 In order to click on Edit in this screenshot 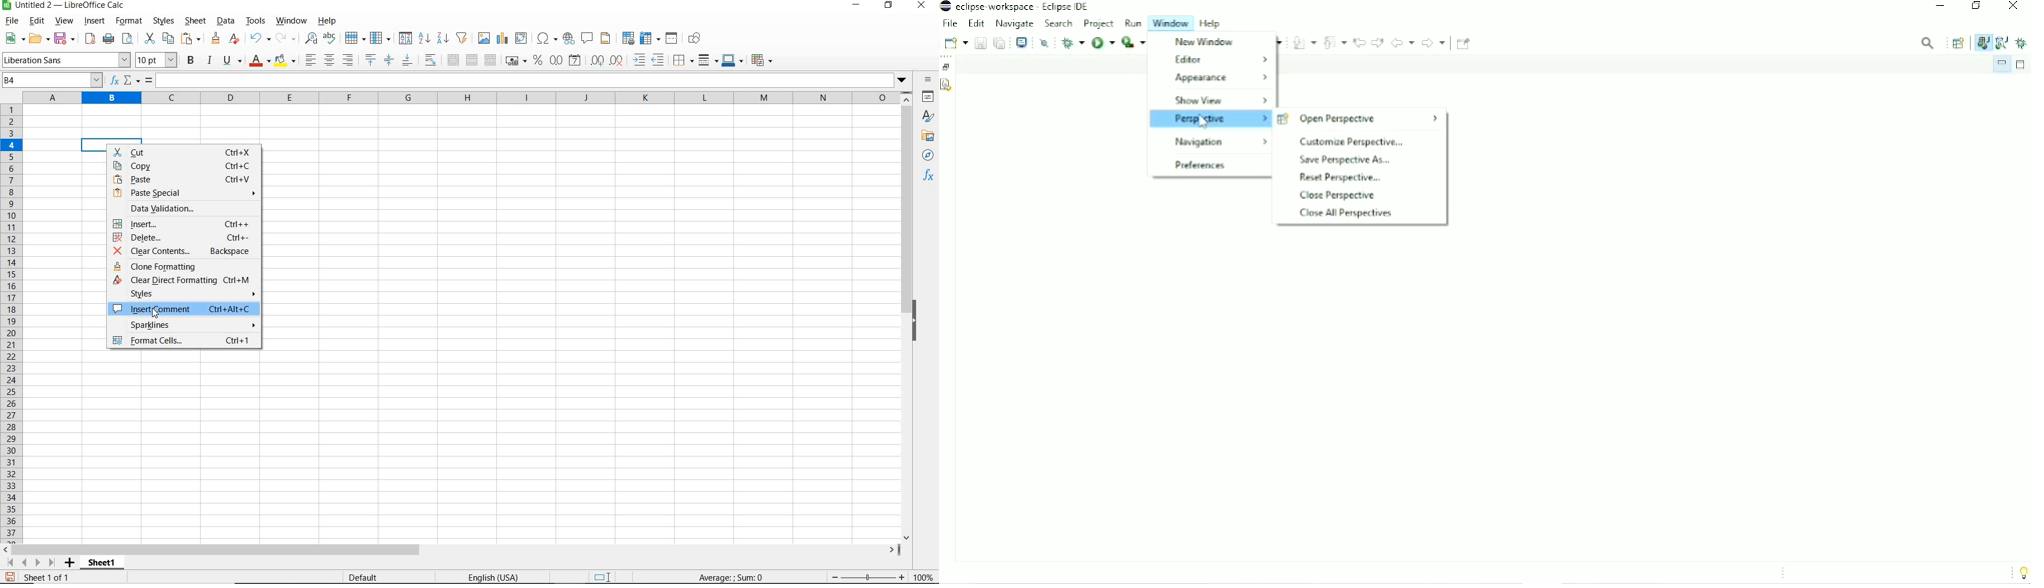, I will do `click(977, 23)`.